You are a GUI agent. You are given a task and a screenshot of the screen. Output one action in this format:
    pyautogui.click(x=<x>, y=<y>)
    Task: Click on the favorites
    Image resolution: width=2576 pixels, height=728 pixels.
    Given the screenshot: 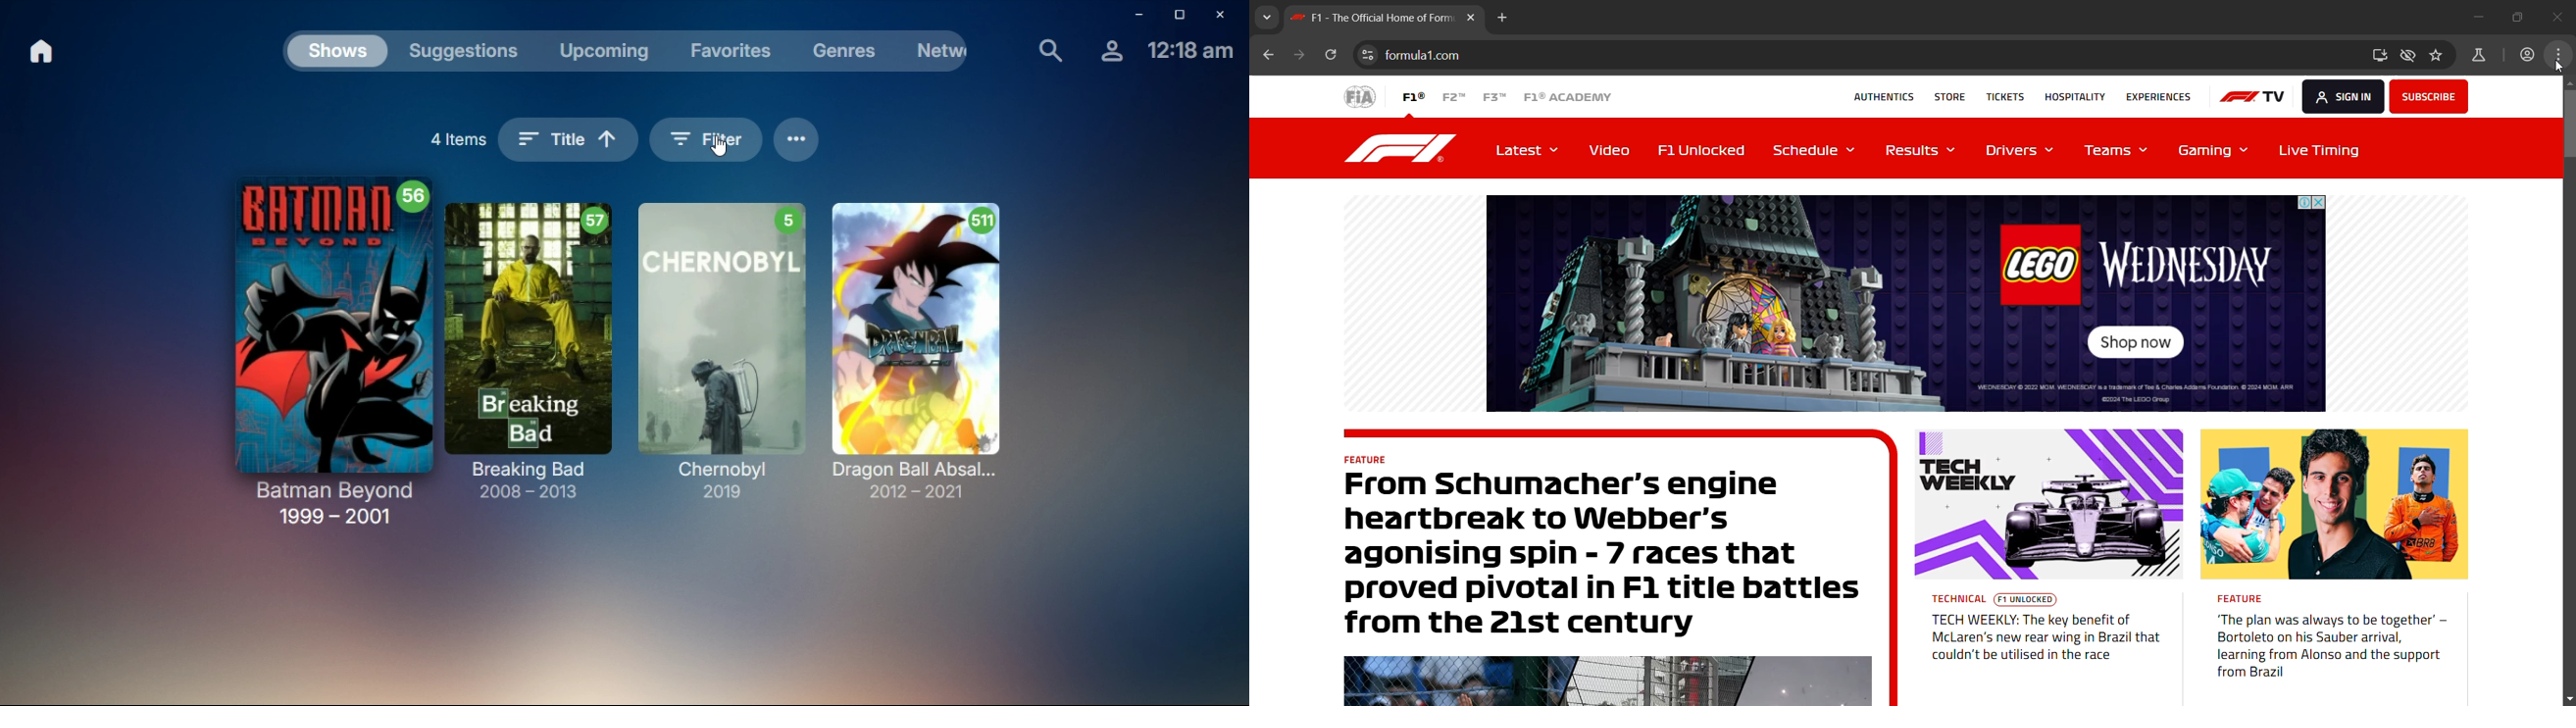 What is the action you would take?
    pyautogui.click(x=731, y=50)
    